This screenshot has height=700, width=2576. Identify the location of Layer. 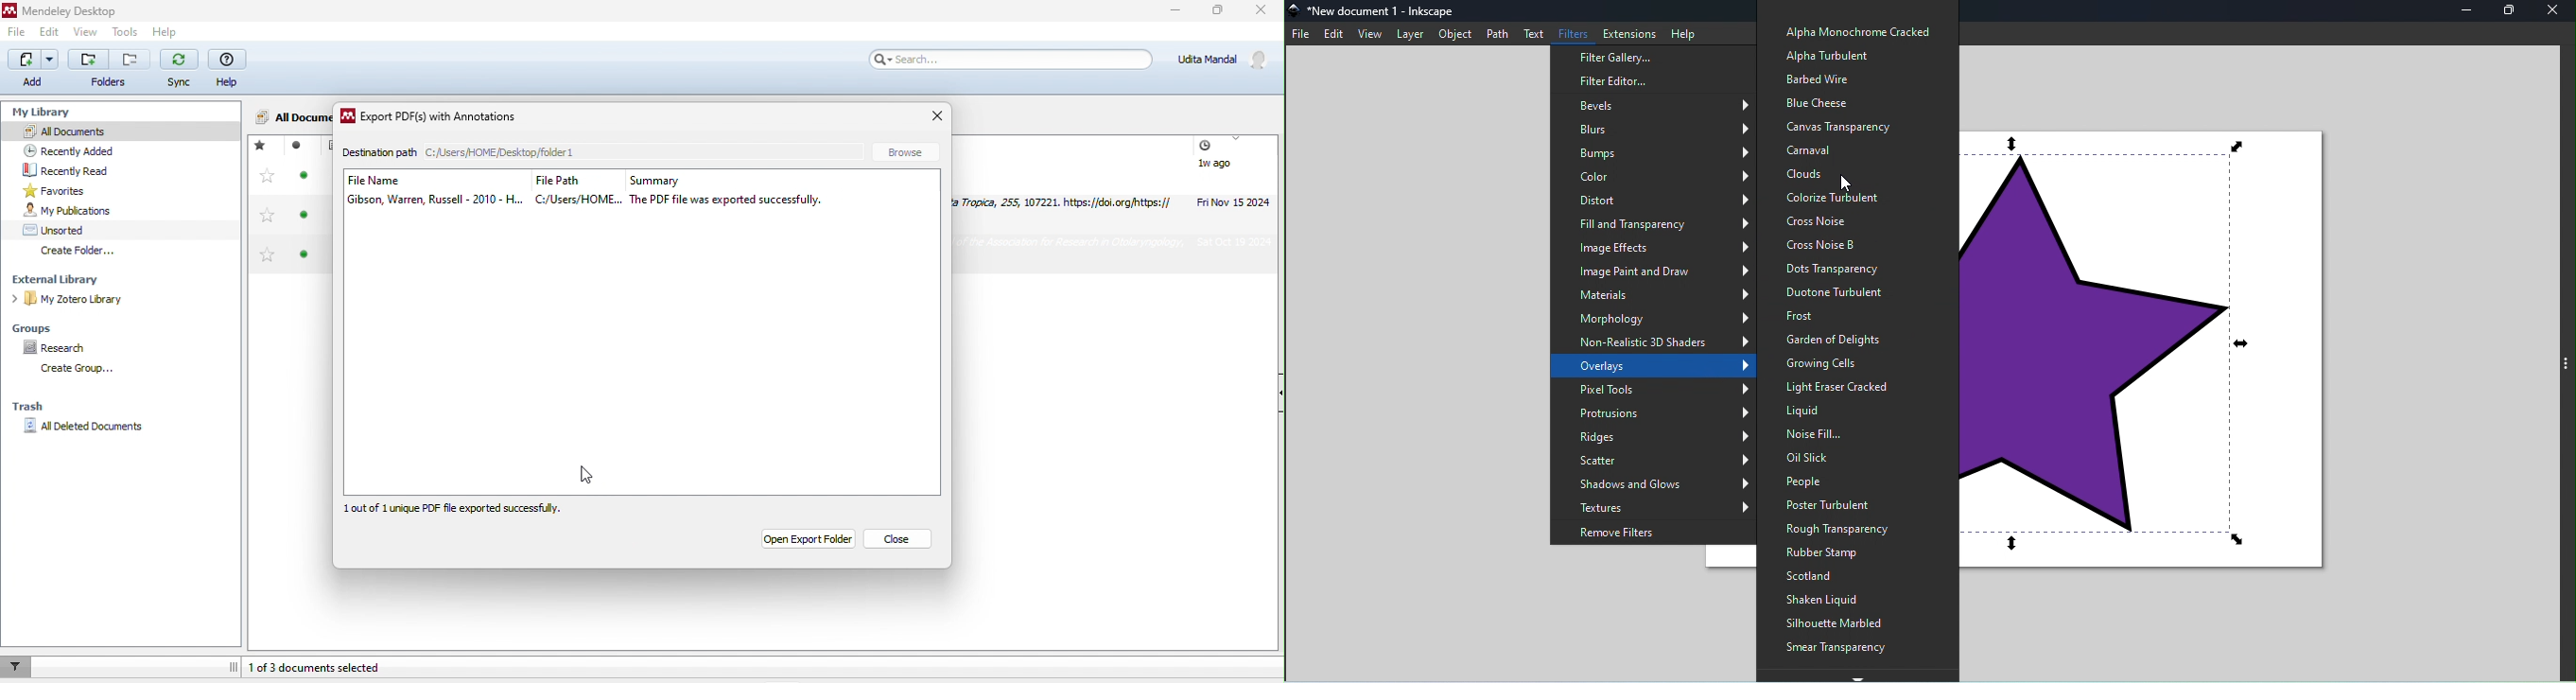
(1412, 34).